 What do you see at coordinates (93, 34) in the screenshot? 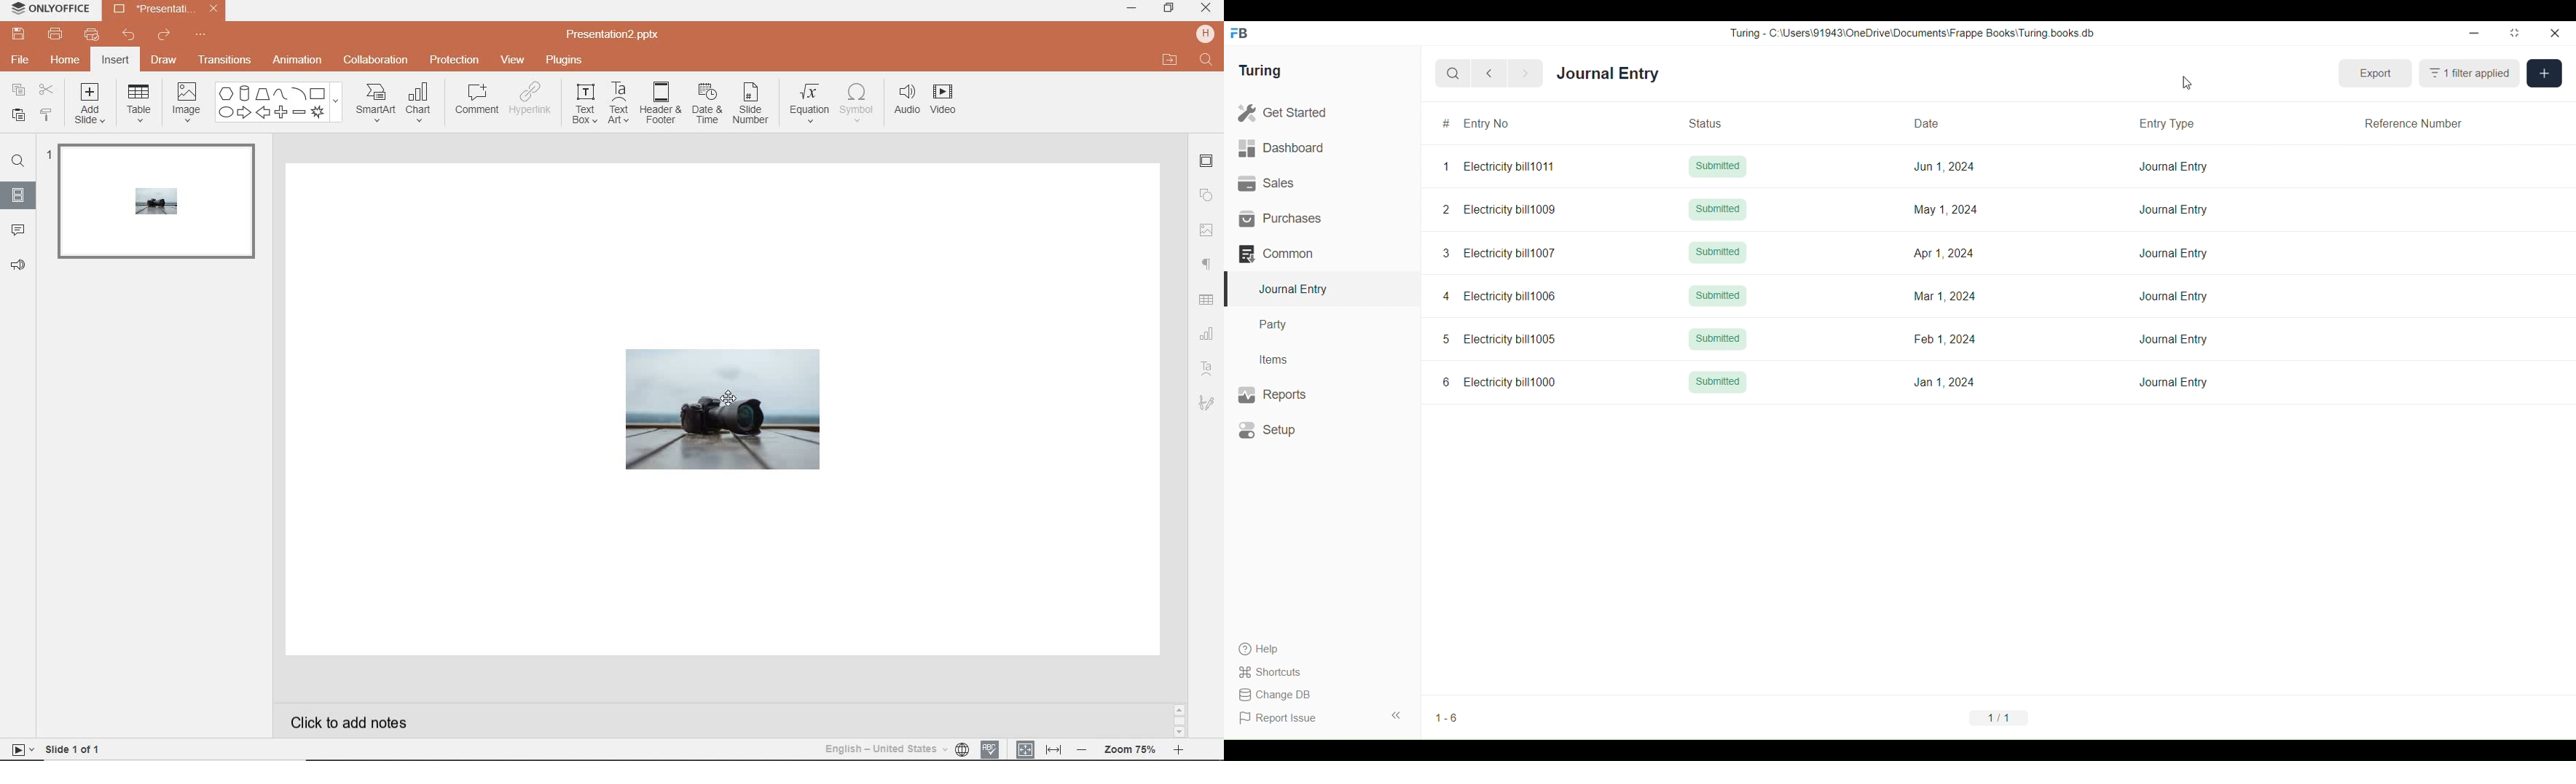
I see `quick print` at bounding box center [93, 34].